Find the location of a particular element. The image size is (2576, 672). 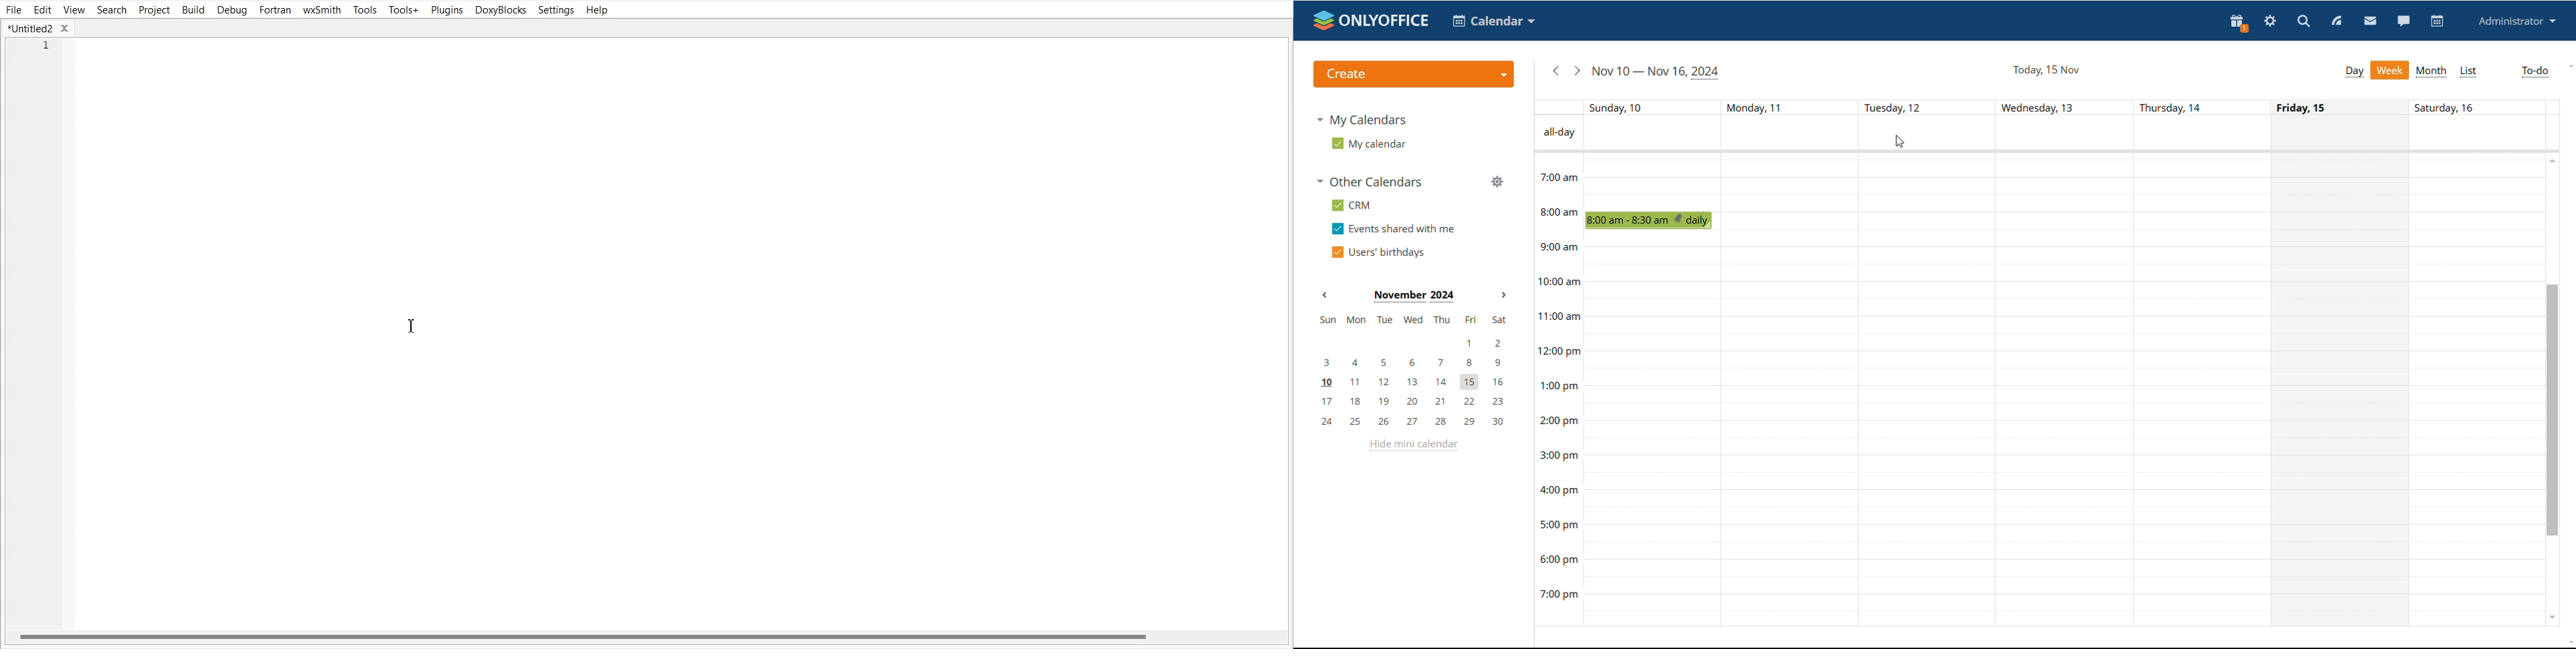

Fortran is located at coordinates (276, 9).